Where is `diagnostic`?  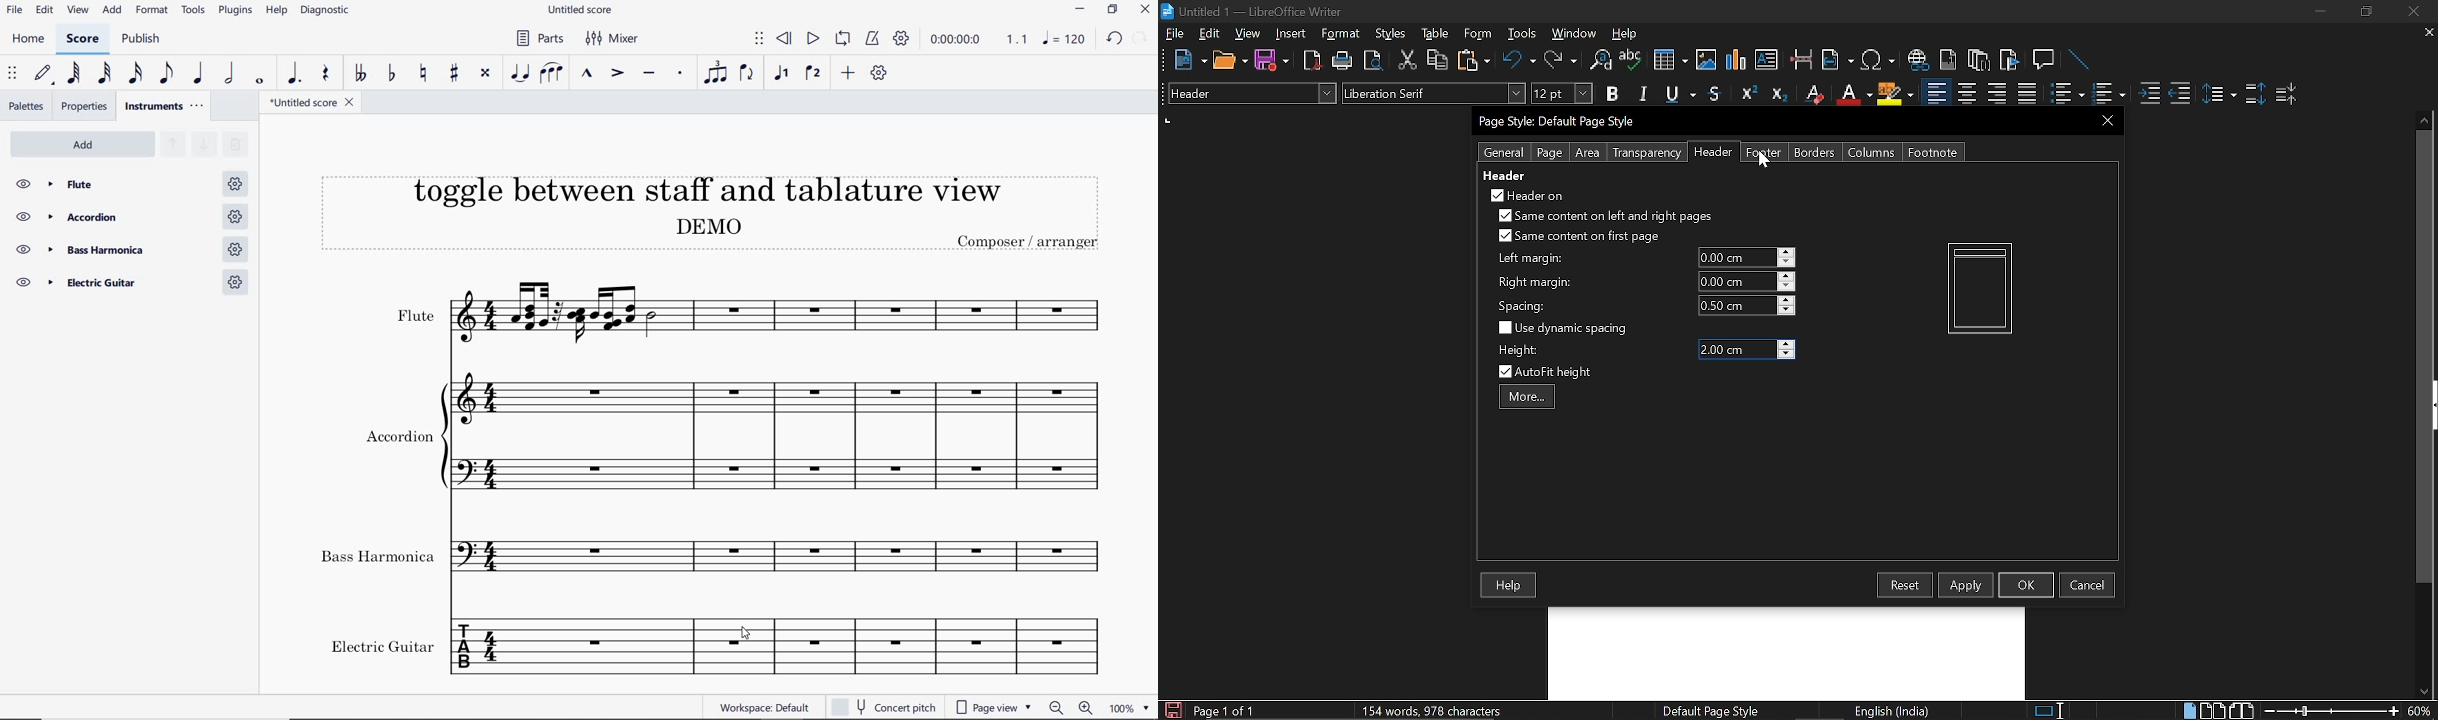
diagnostic is located at coordinates (328, 12).